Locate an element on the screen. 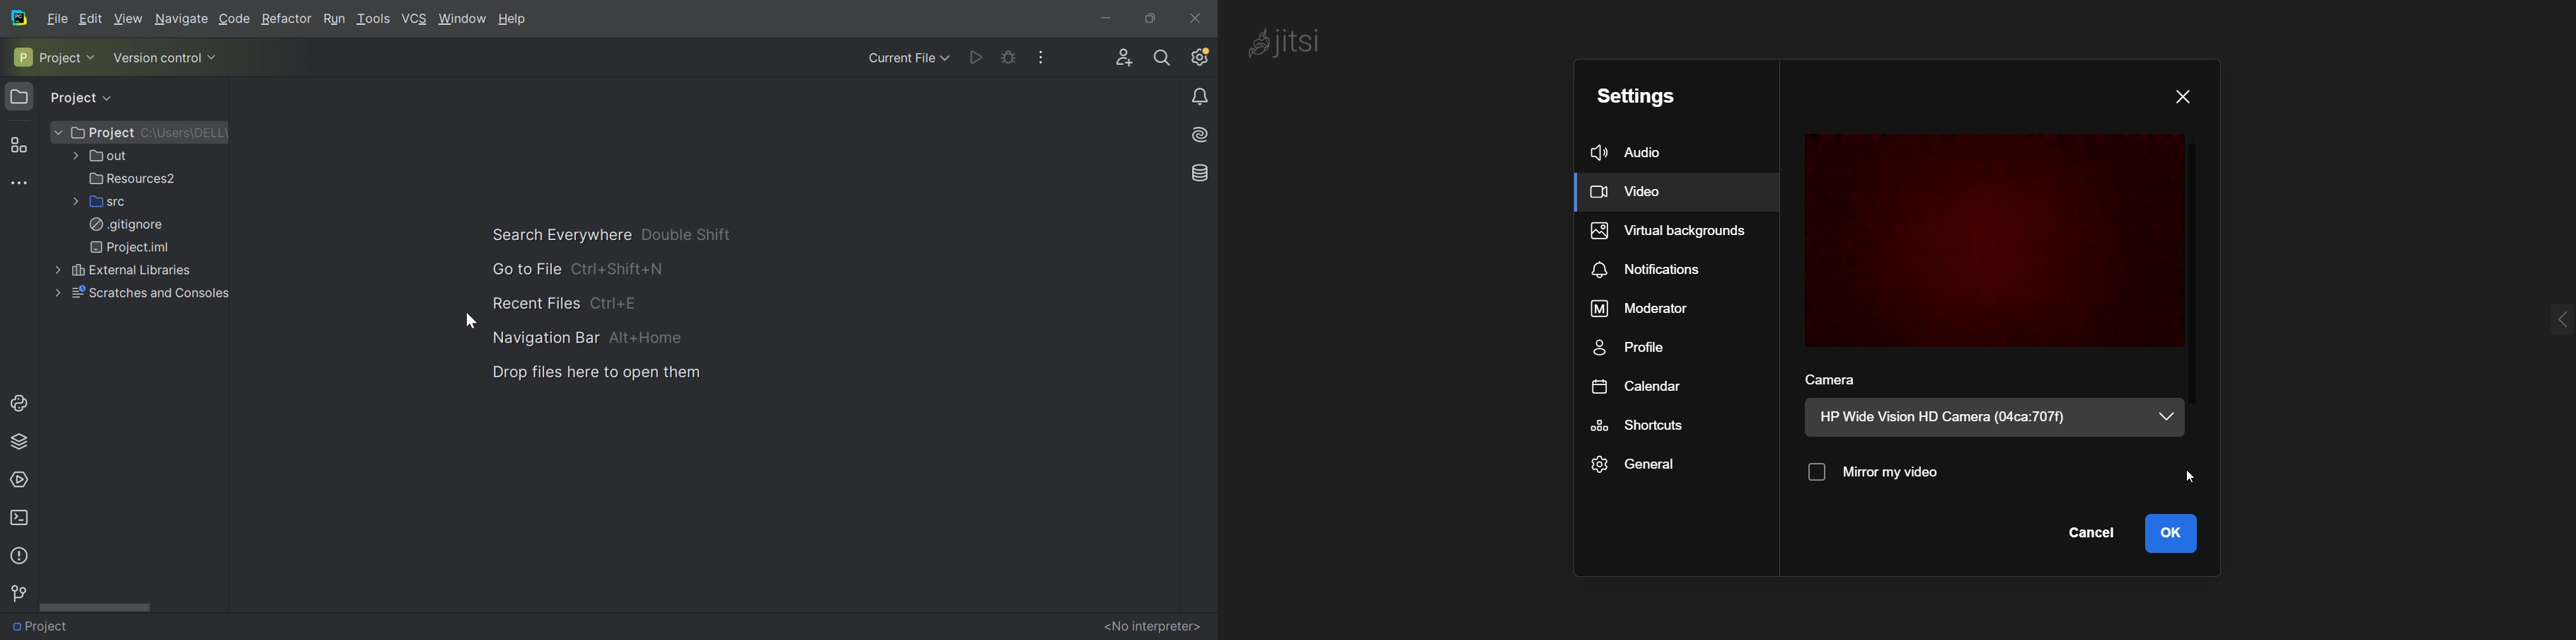  jitsi is located at coordinates (1294, 44).